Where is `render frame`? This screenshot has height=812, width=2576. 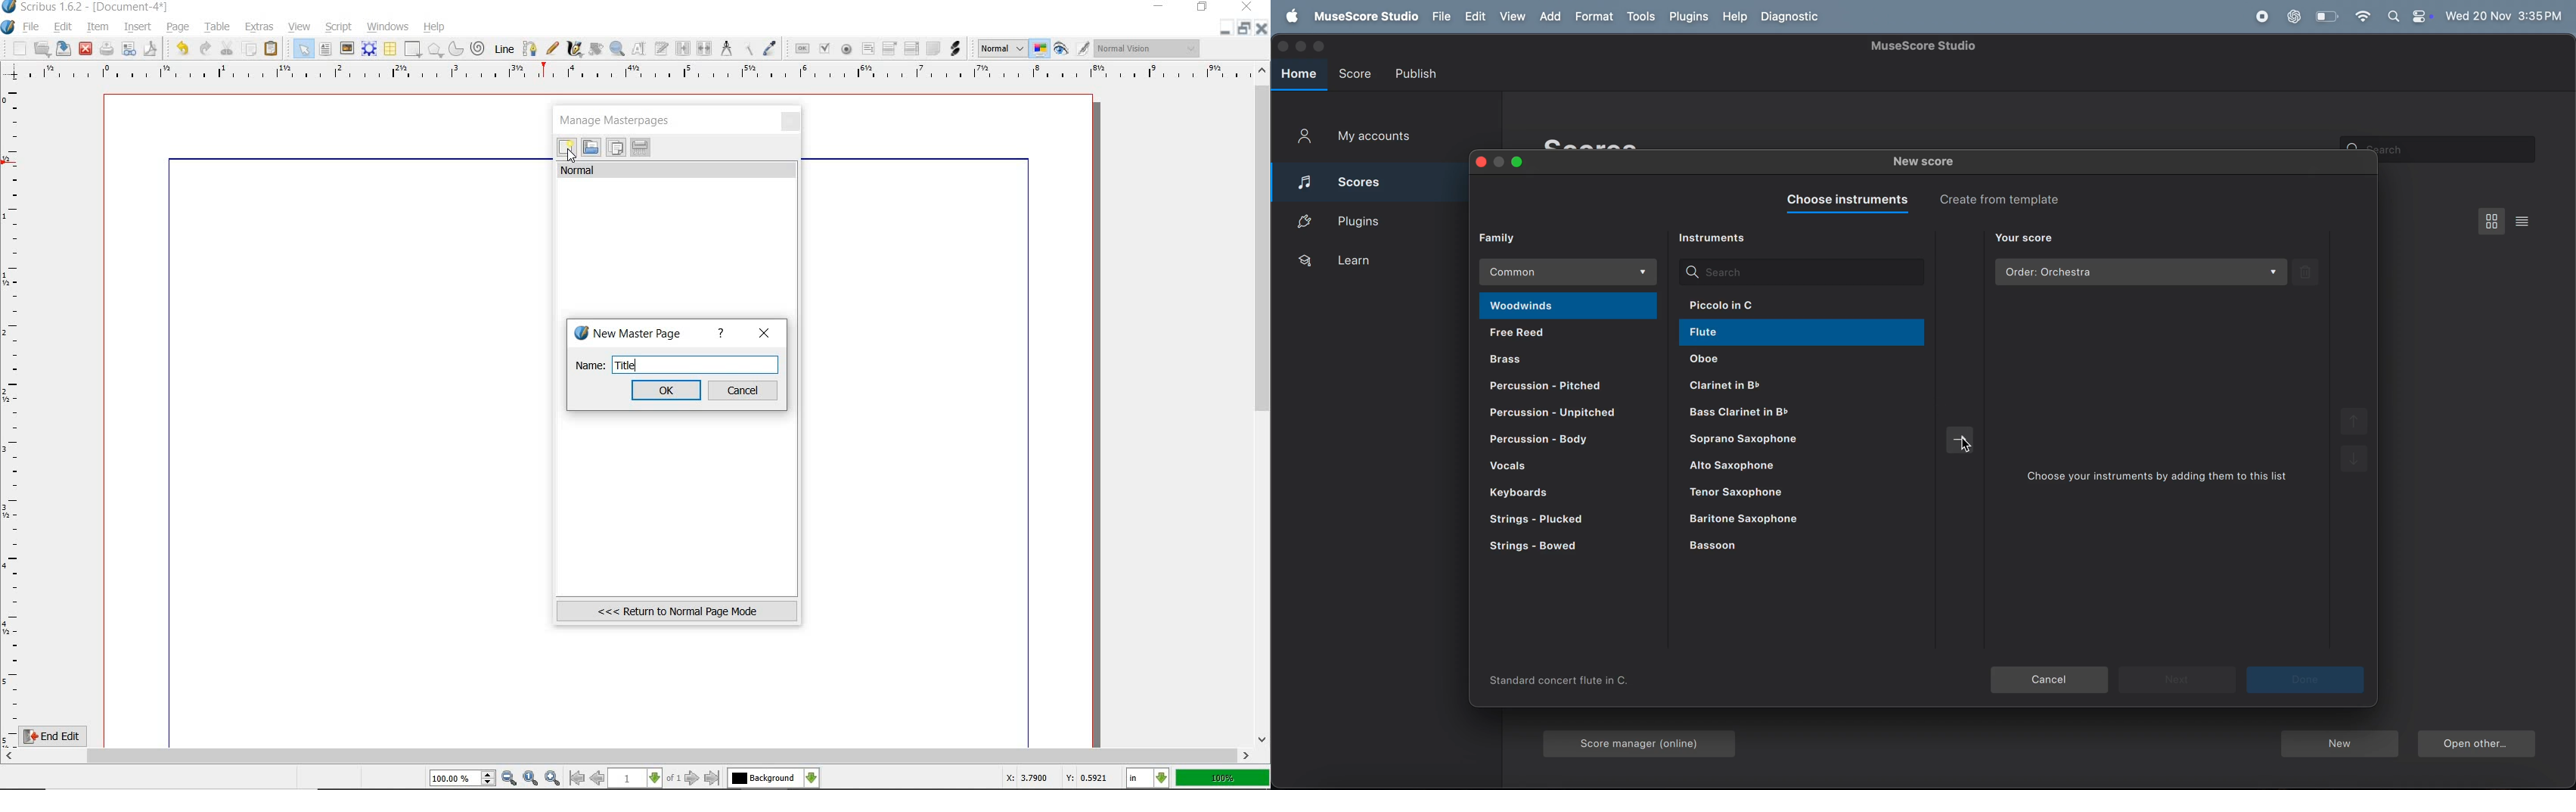
render frame is located at coordinates (369, 48).